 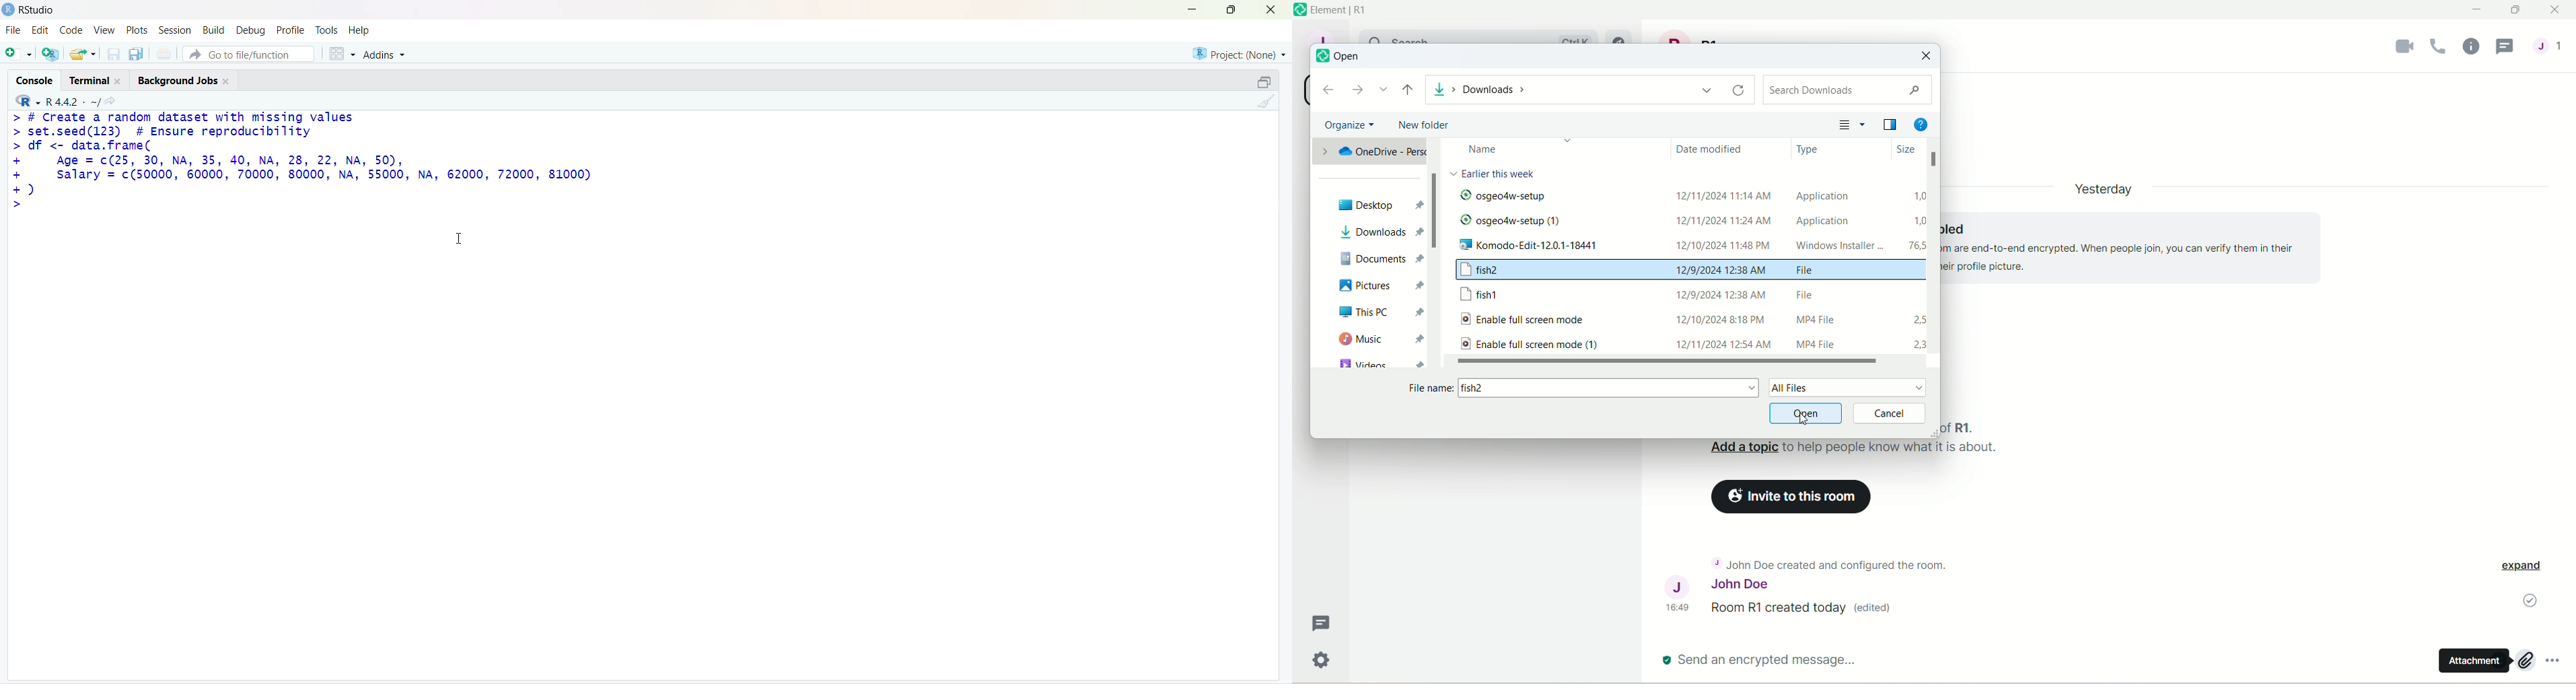 What do you see at coordinates (1811, 321) in the screenshot?
I see `Mp4 File` at bounding box center [1811, 321].